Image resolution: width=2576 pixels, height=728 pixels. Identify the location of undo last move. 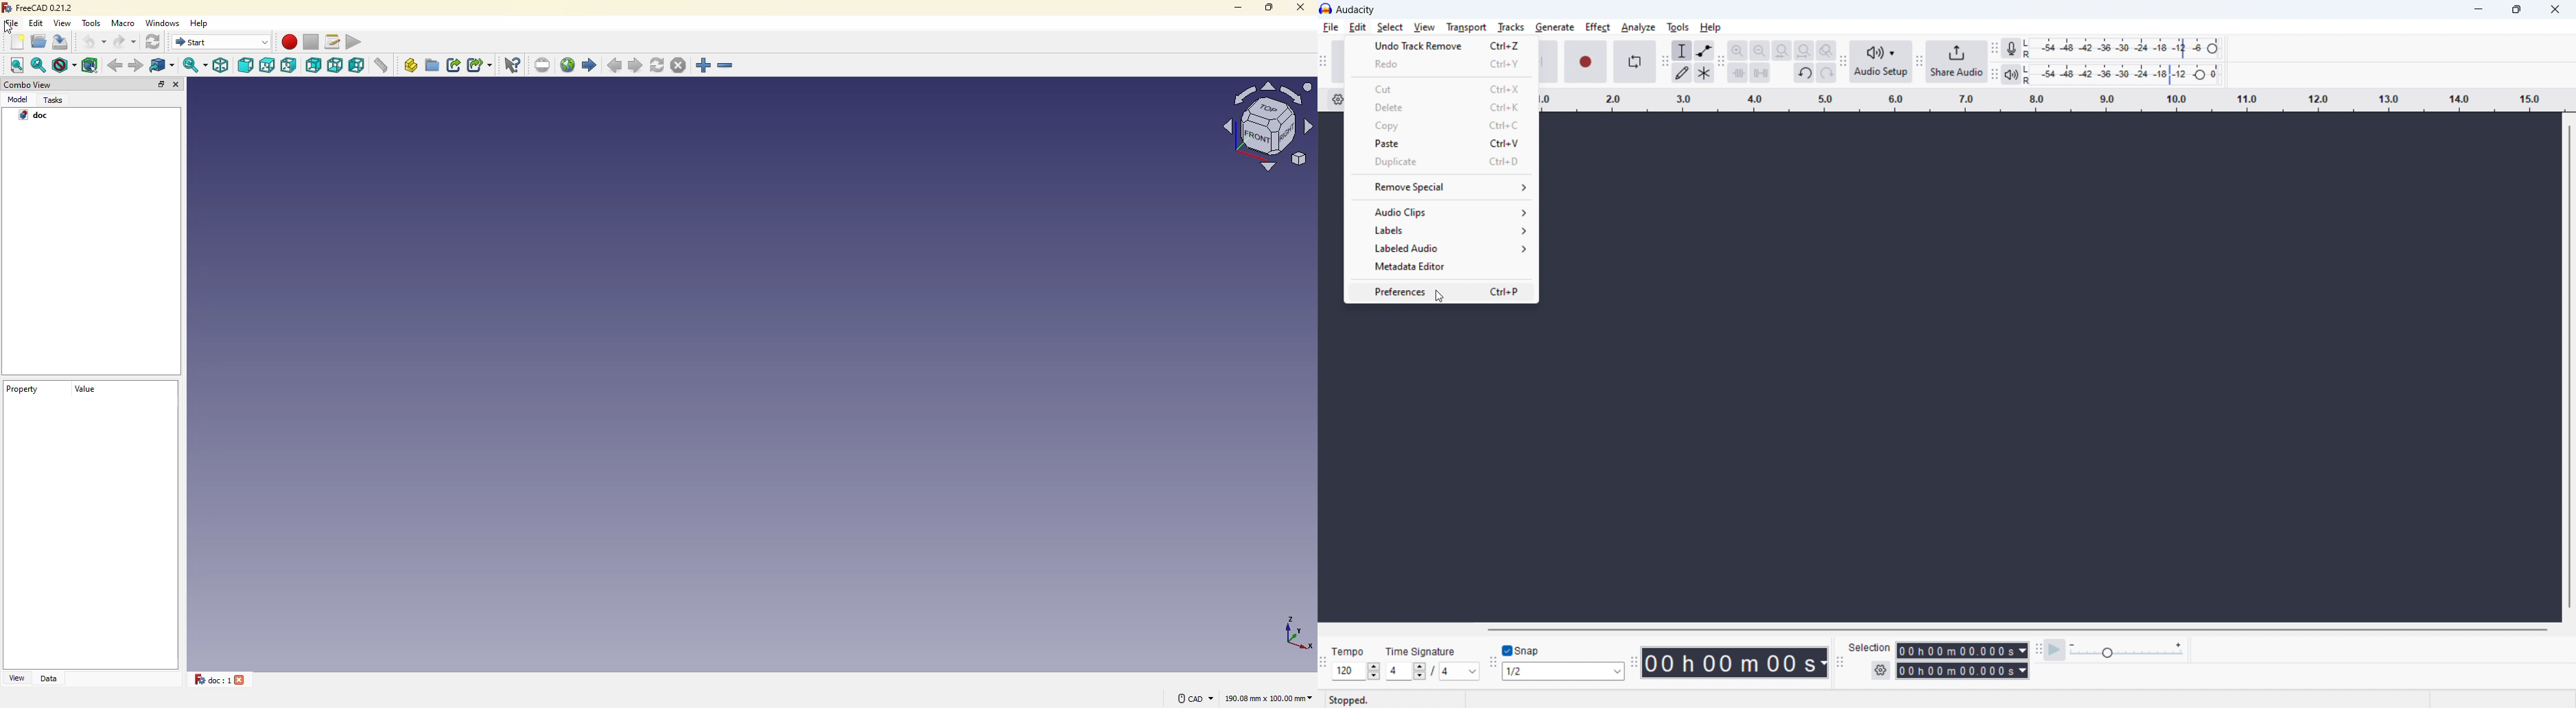
(1442, 44).